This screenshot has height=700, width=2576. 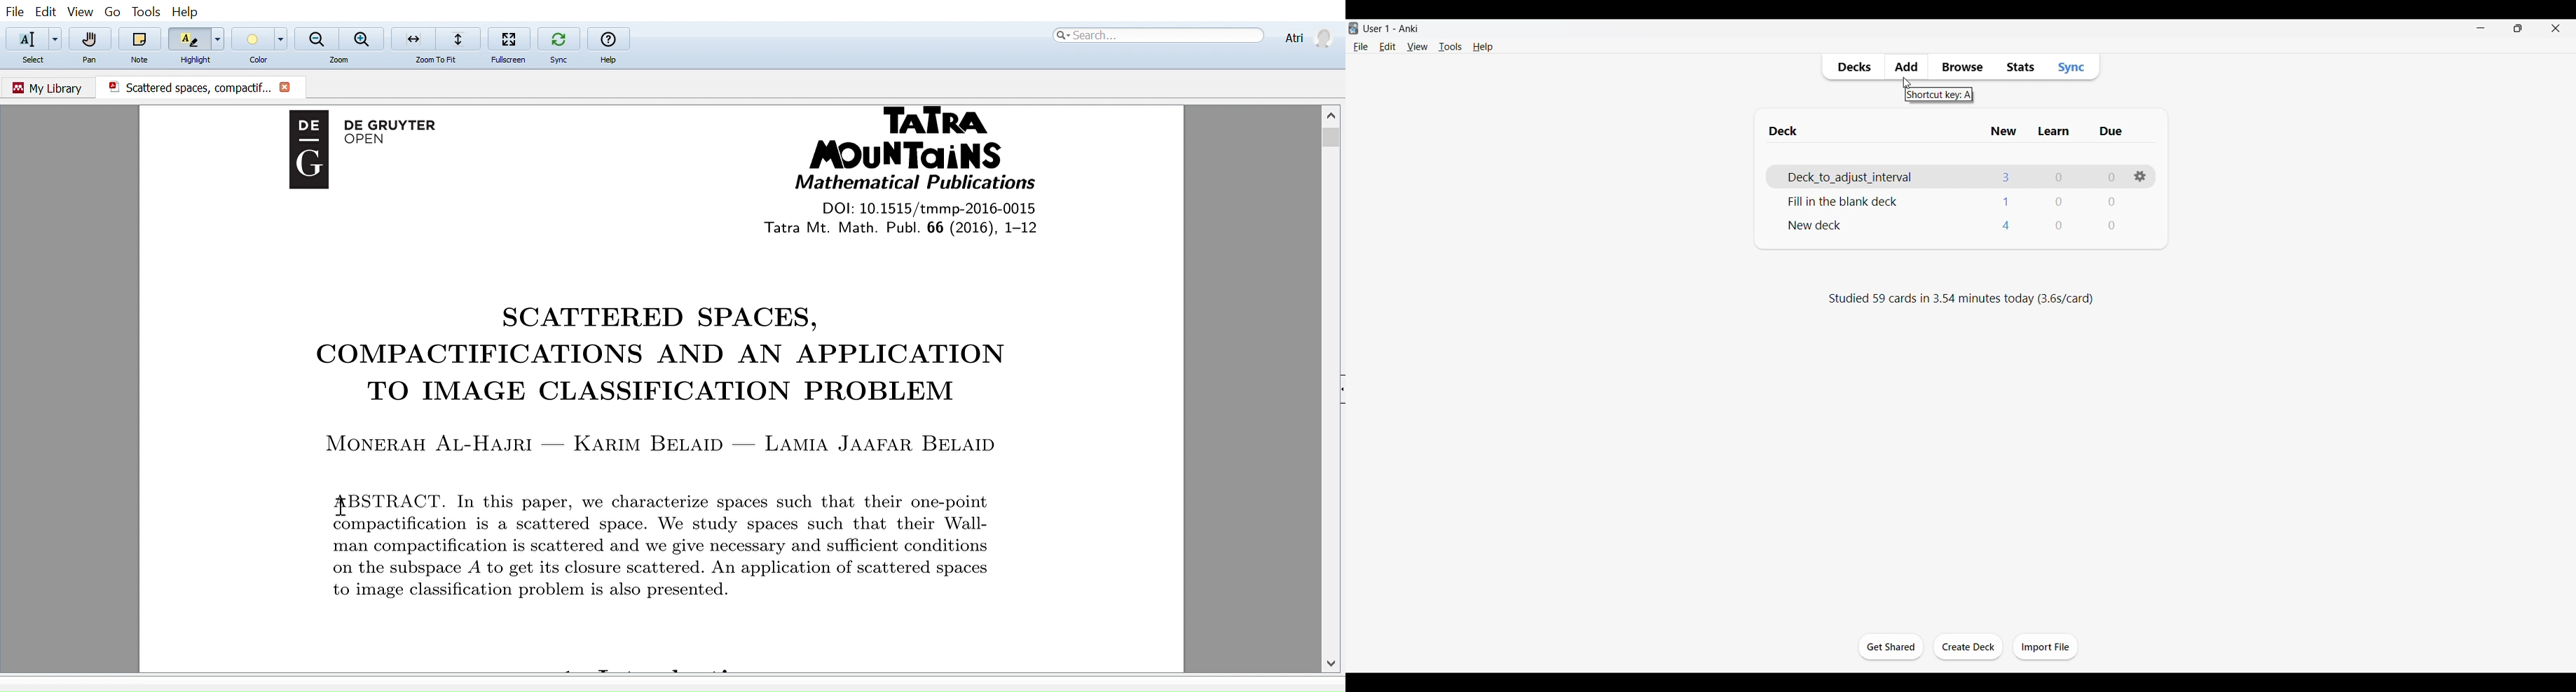 What do you see at coordinates (1333, 139) in the screenshot?
I see `Vertical scrollbar` at bounding box center [1333, 139].